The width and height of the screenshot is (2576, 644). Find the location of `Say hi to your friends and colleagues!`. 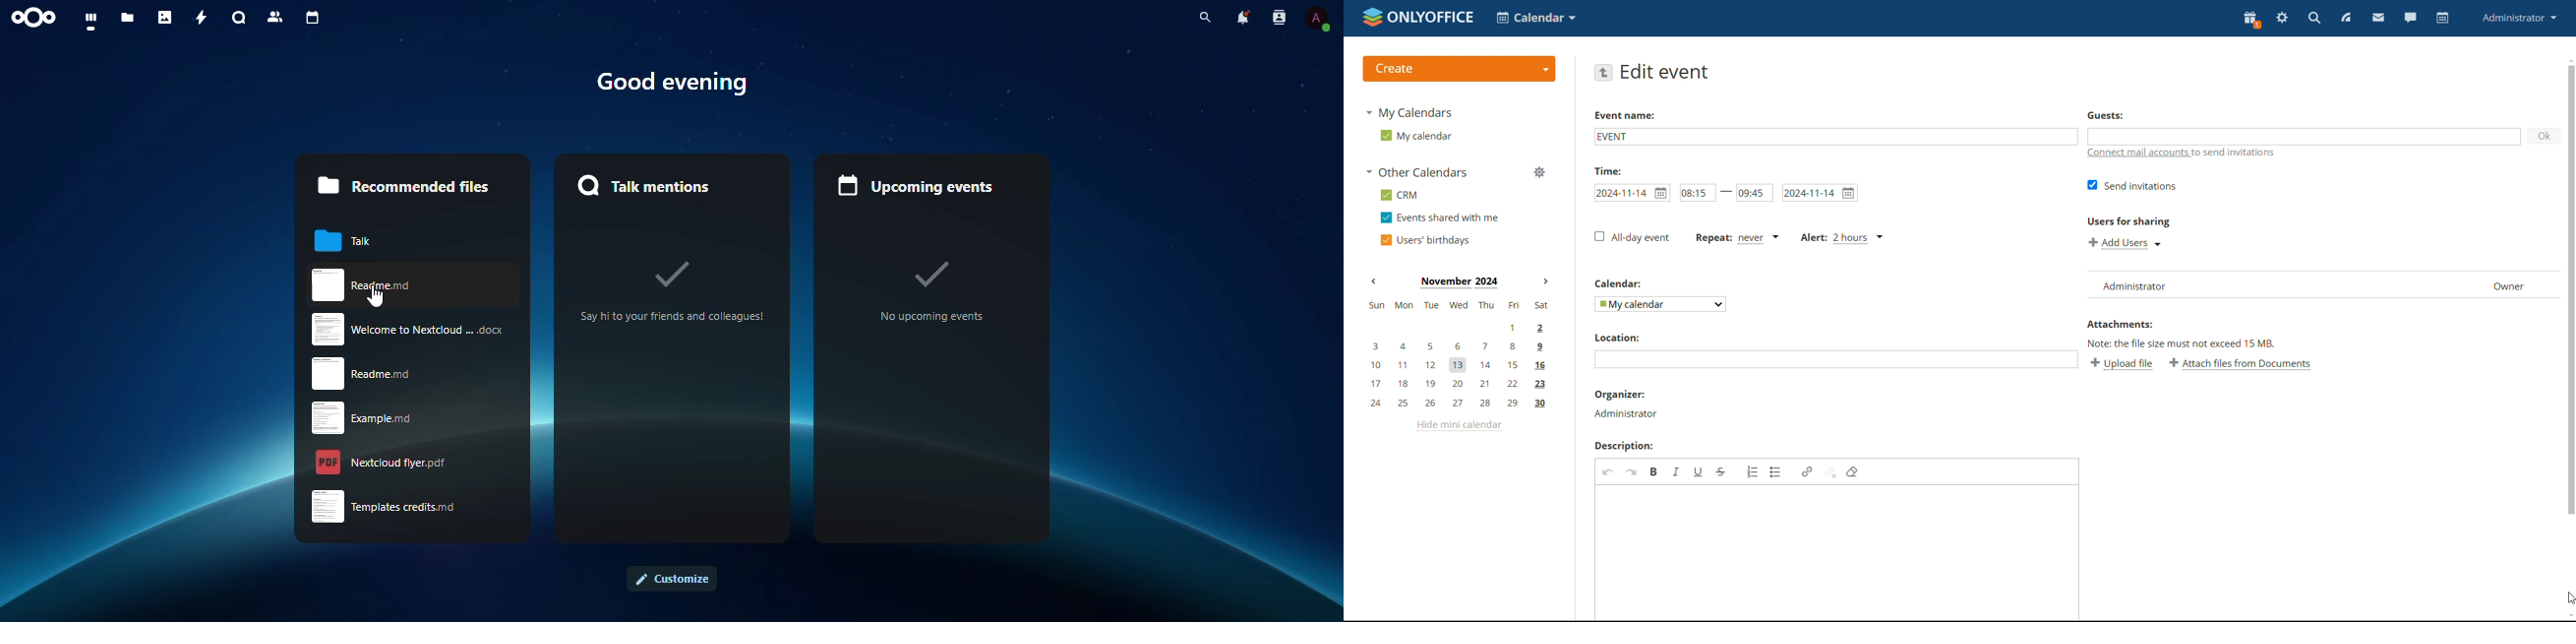

Say hi to your friends and colleagues! is located at coordinates (673, 316).